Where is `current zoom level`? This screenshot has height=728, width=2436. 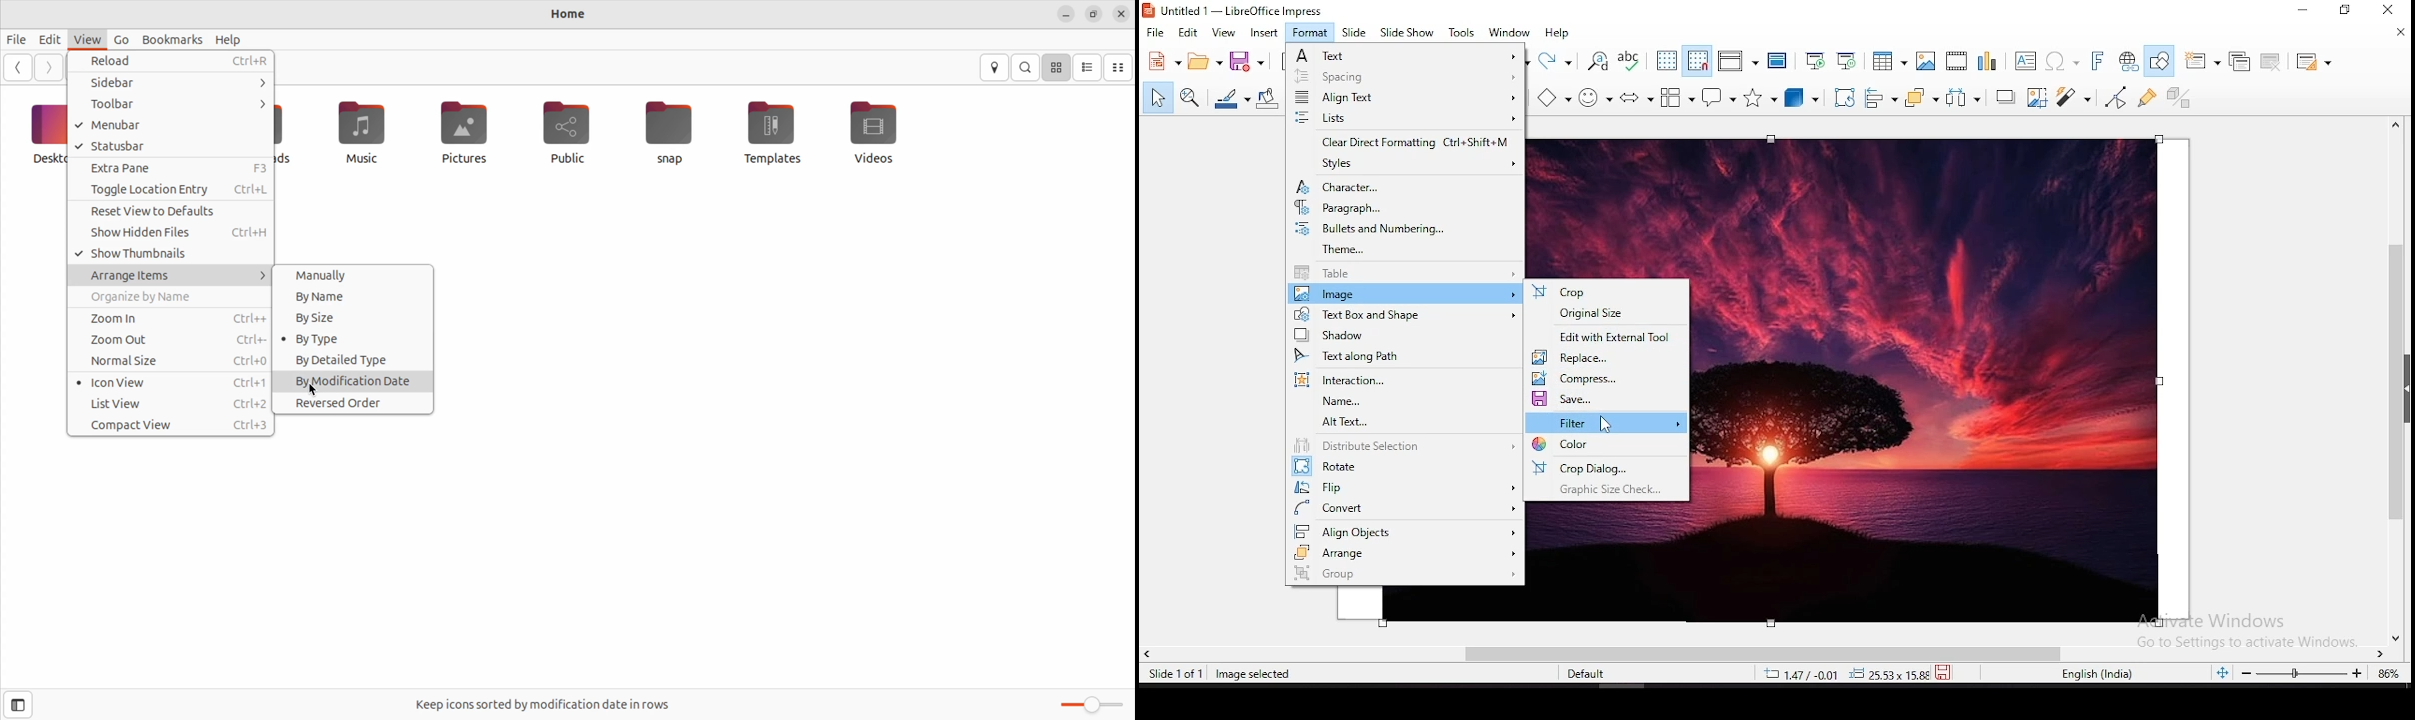 current zoom level is located at coordinates (2386, 676).